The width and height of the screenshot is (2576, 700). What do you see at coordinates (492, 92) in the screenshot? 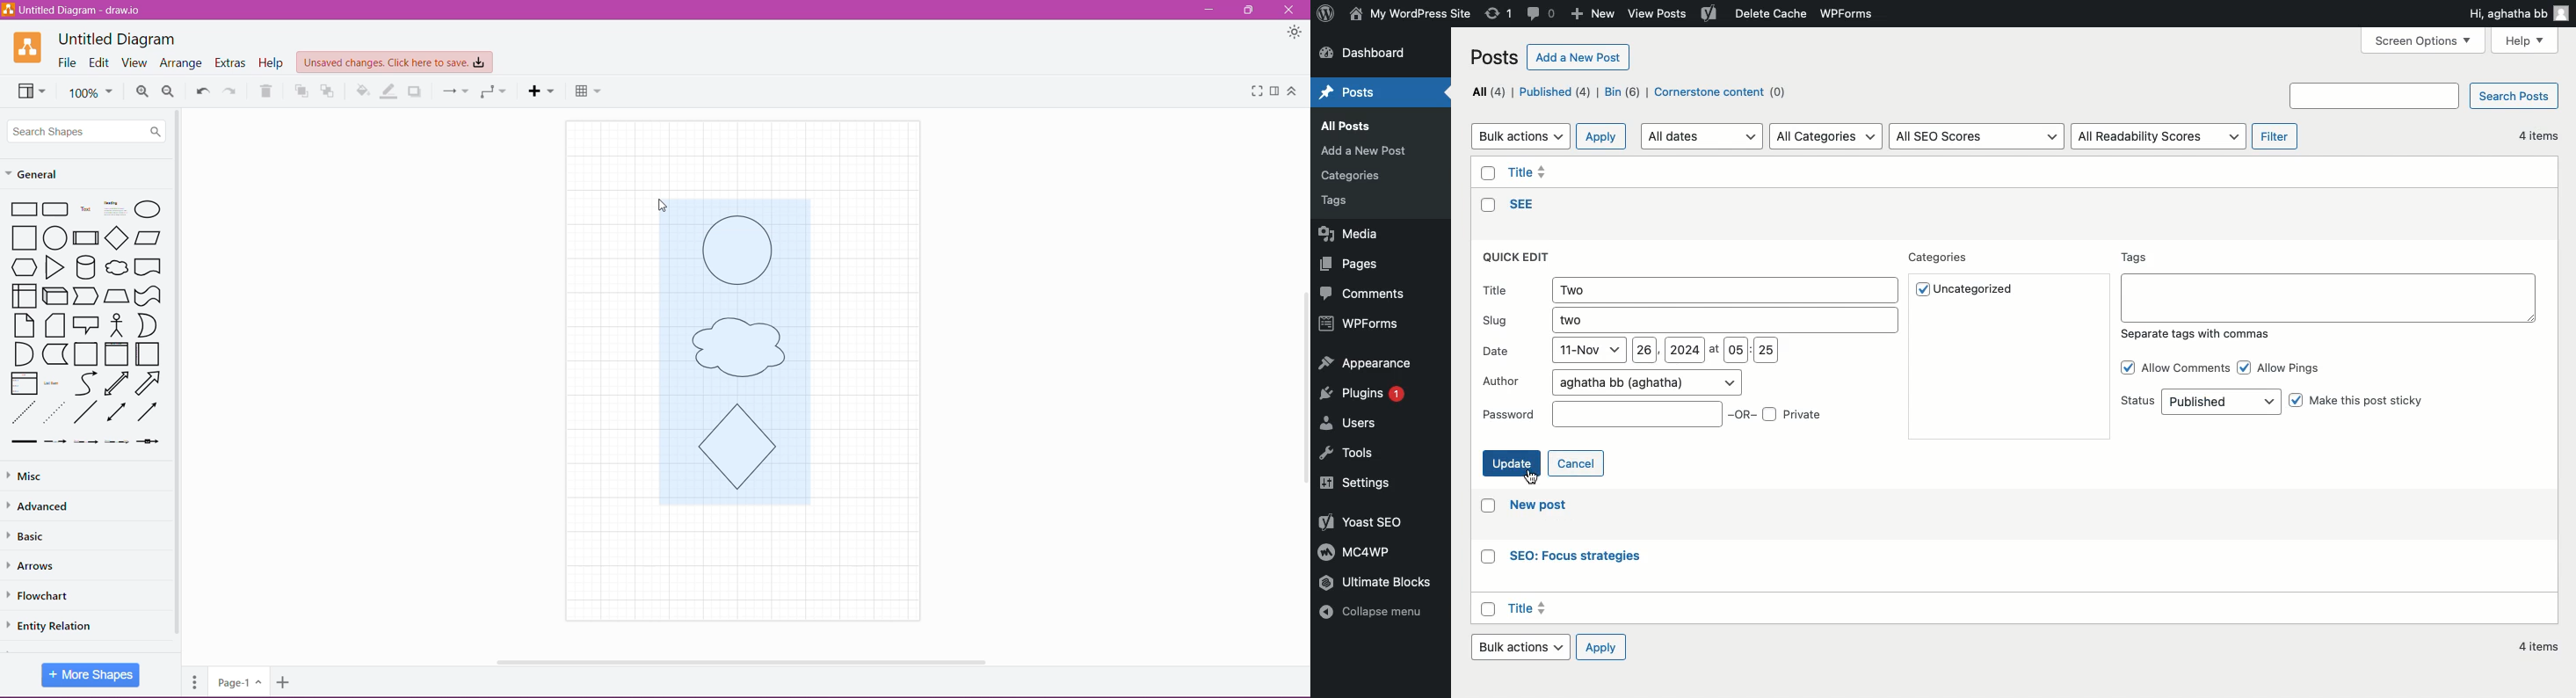
I see `Waypoints` at bounding box center [492, 92].